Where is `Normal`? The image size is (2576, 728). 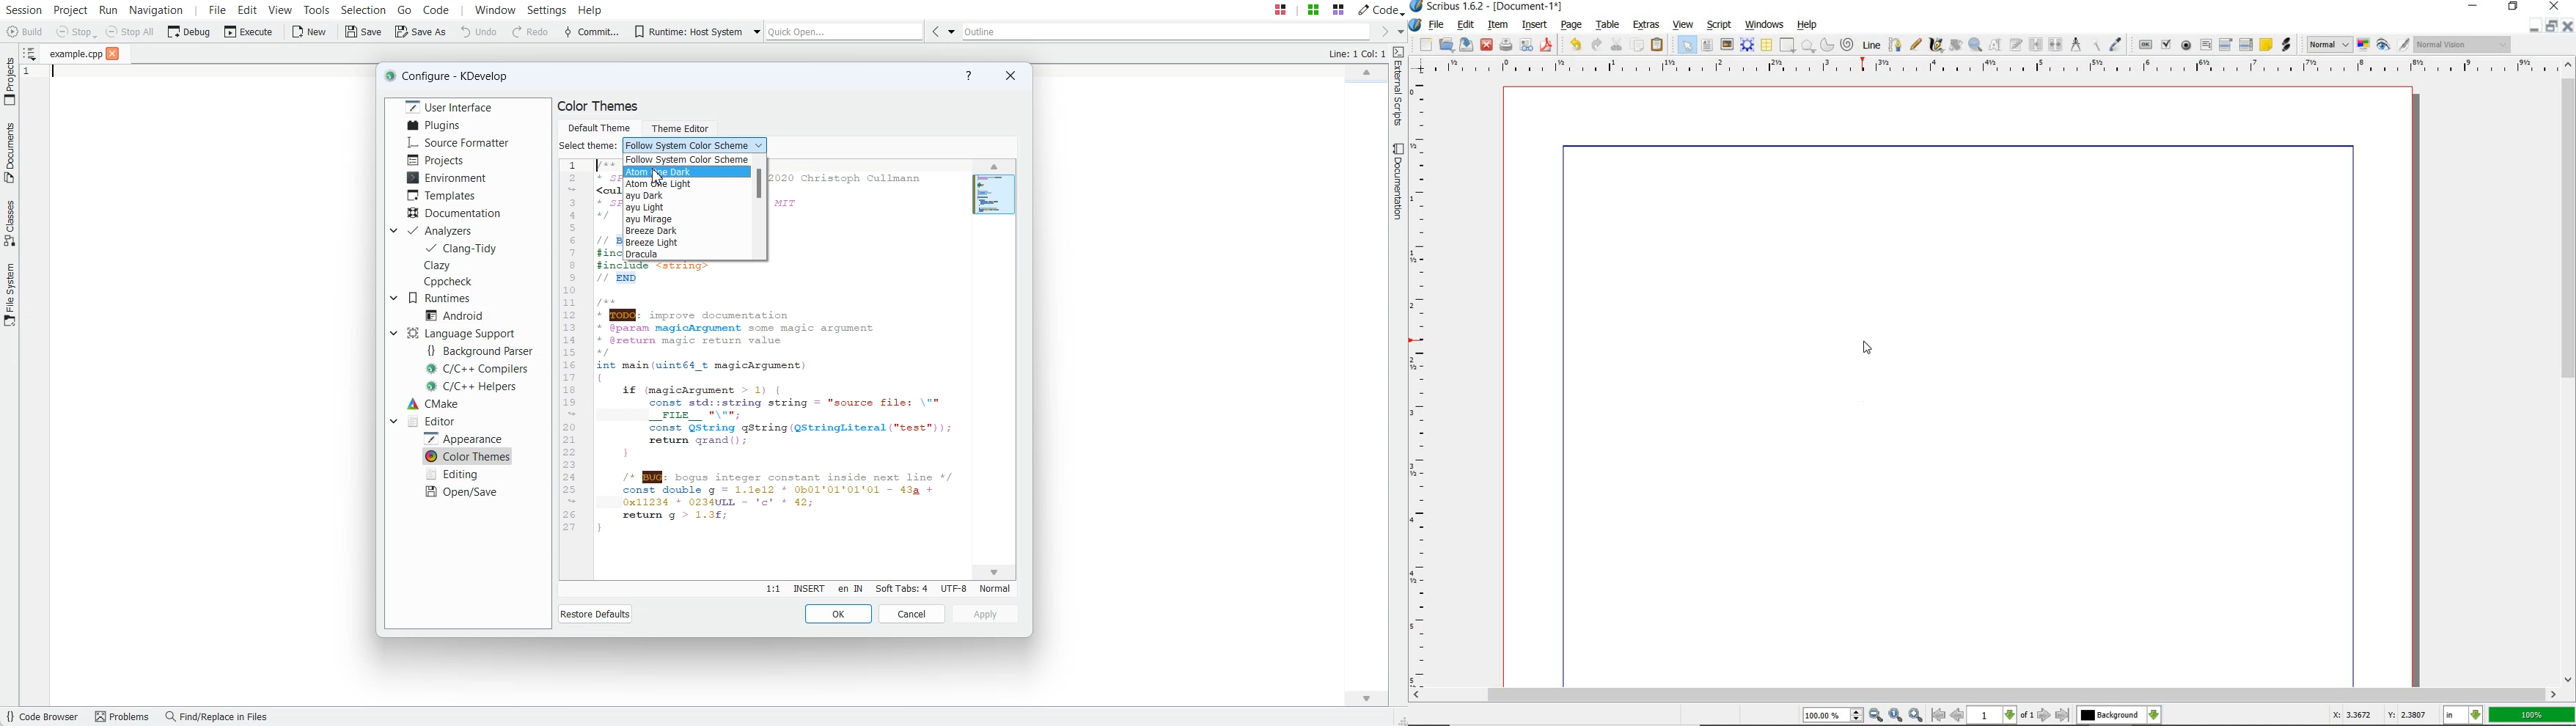 Normal is located at coordinates (2329, 45).